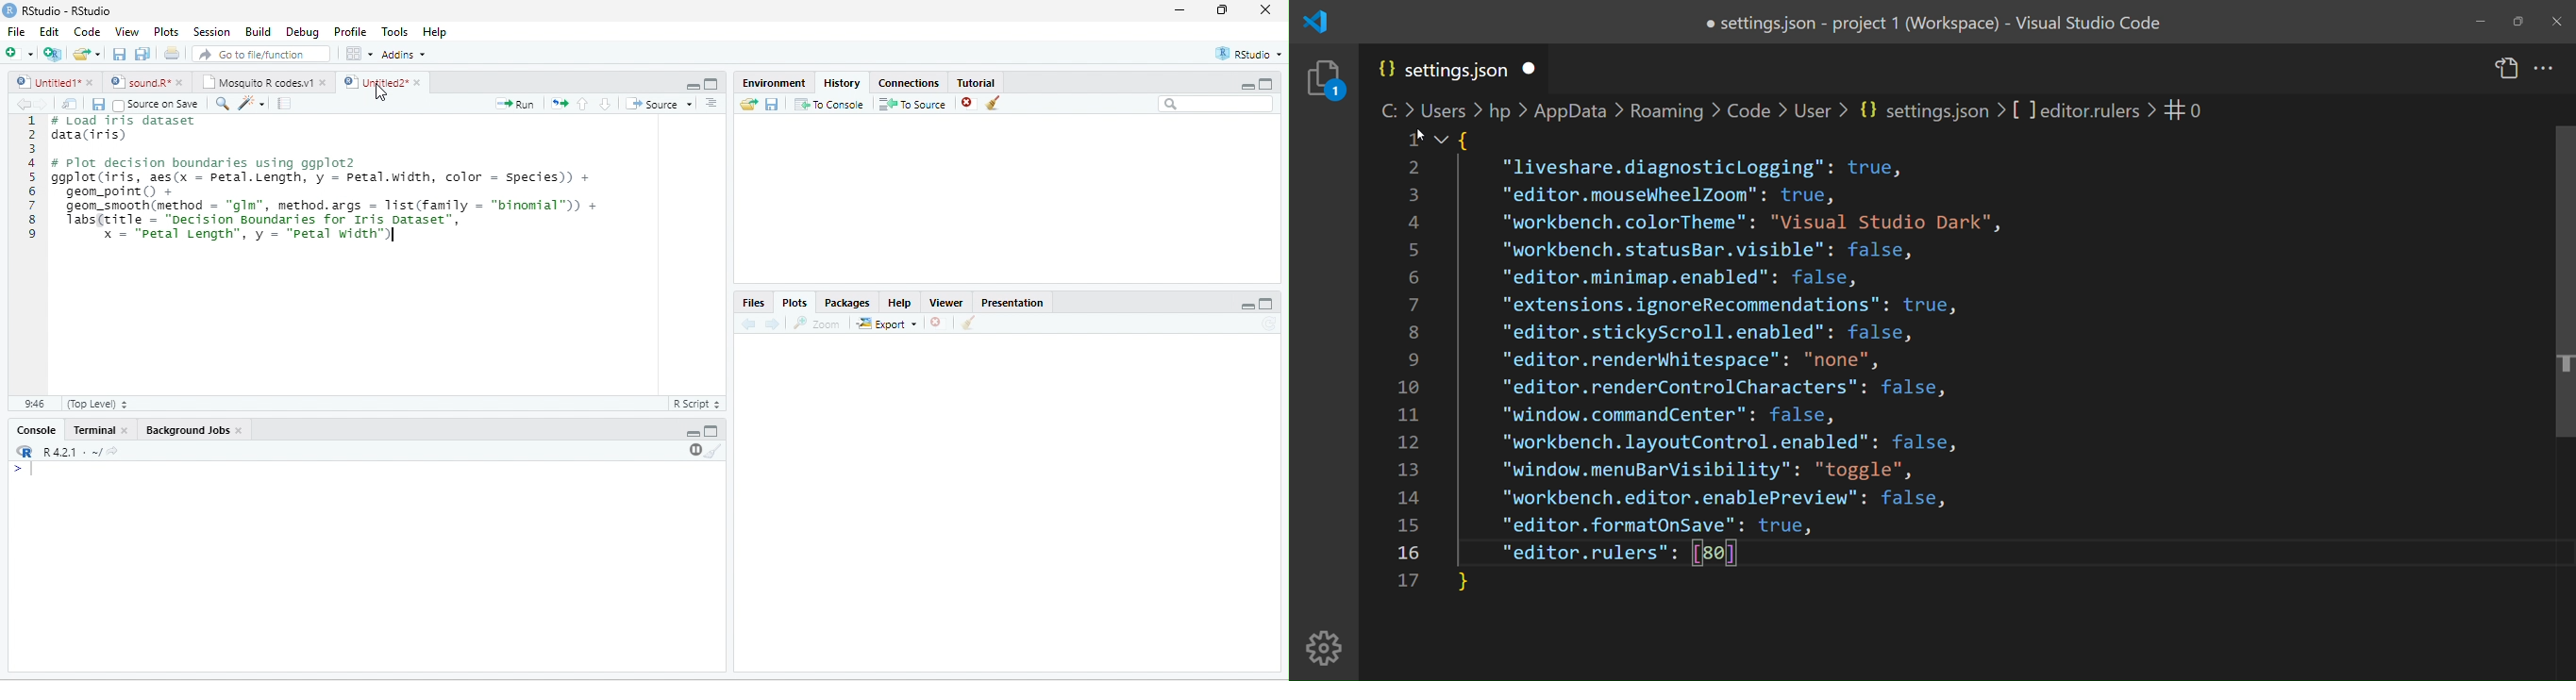  Describe the element at coordinates (92, 82) in the screenshot. I see `close` at that location.